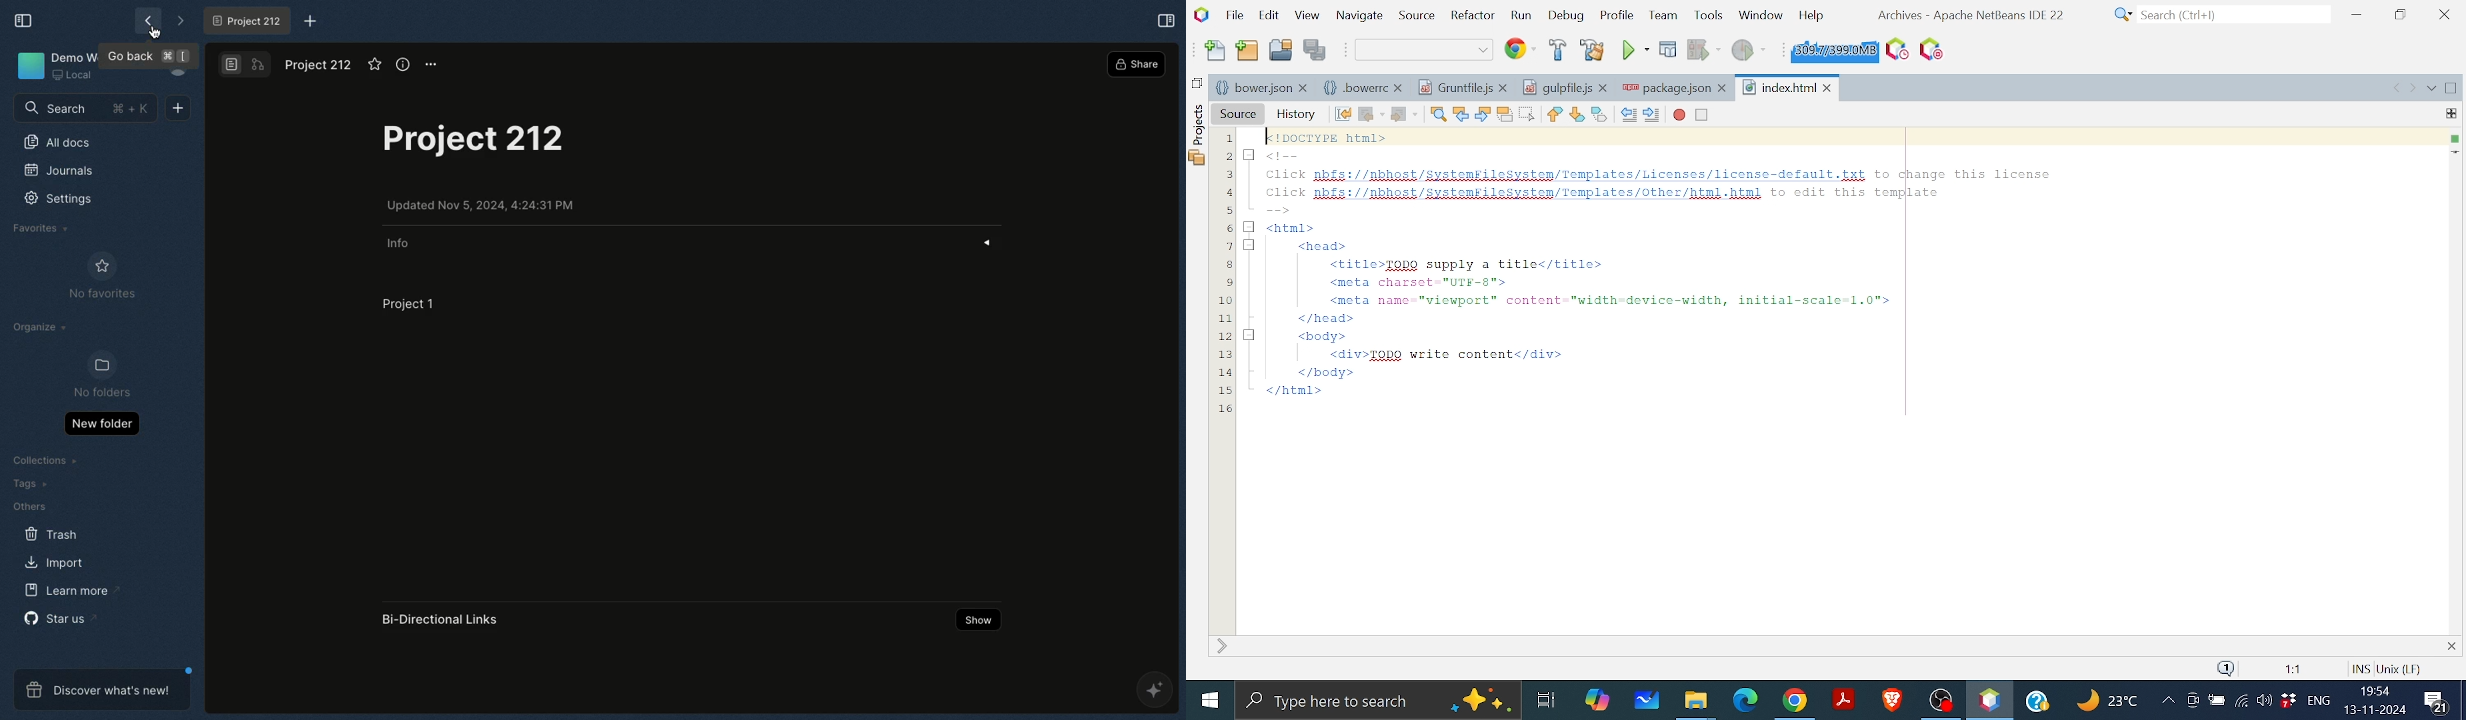  Describe the element at coordinates (1743, 700) in the screenshot. I see `Microsoft edge` at that location.